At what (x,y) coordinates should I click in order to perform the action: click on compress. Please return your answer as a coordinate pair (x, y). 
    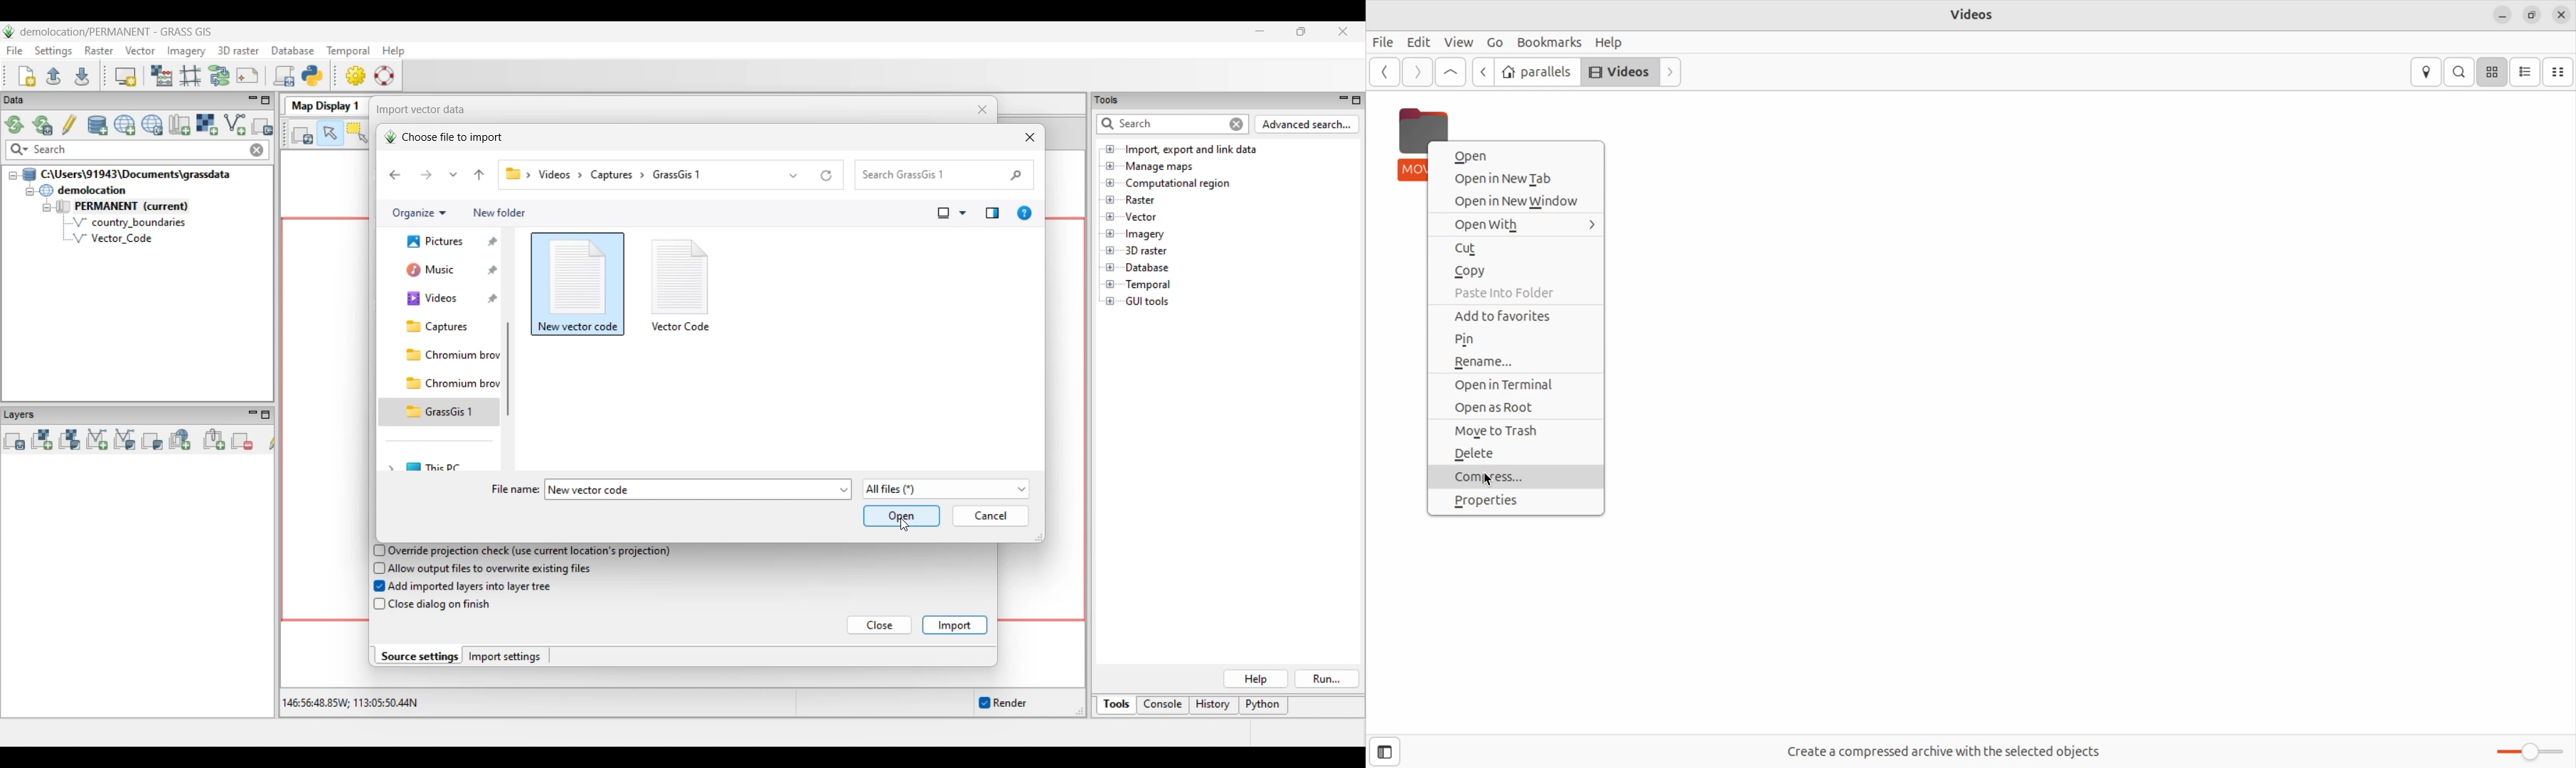
    Looking at the image, I should click on (1509, 476).